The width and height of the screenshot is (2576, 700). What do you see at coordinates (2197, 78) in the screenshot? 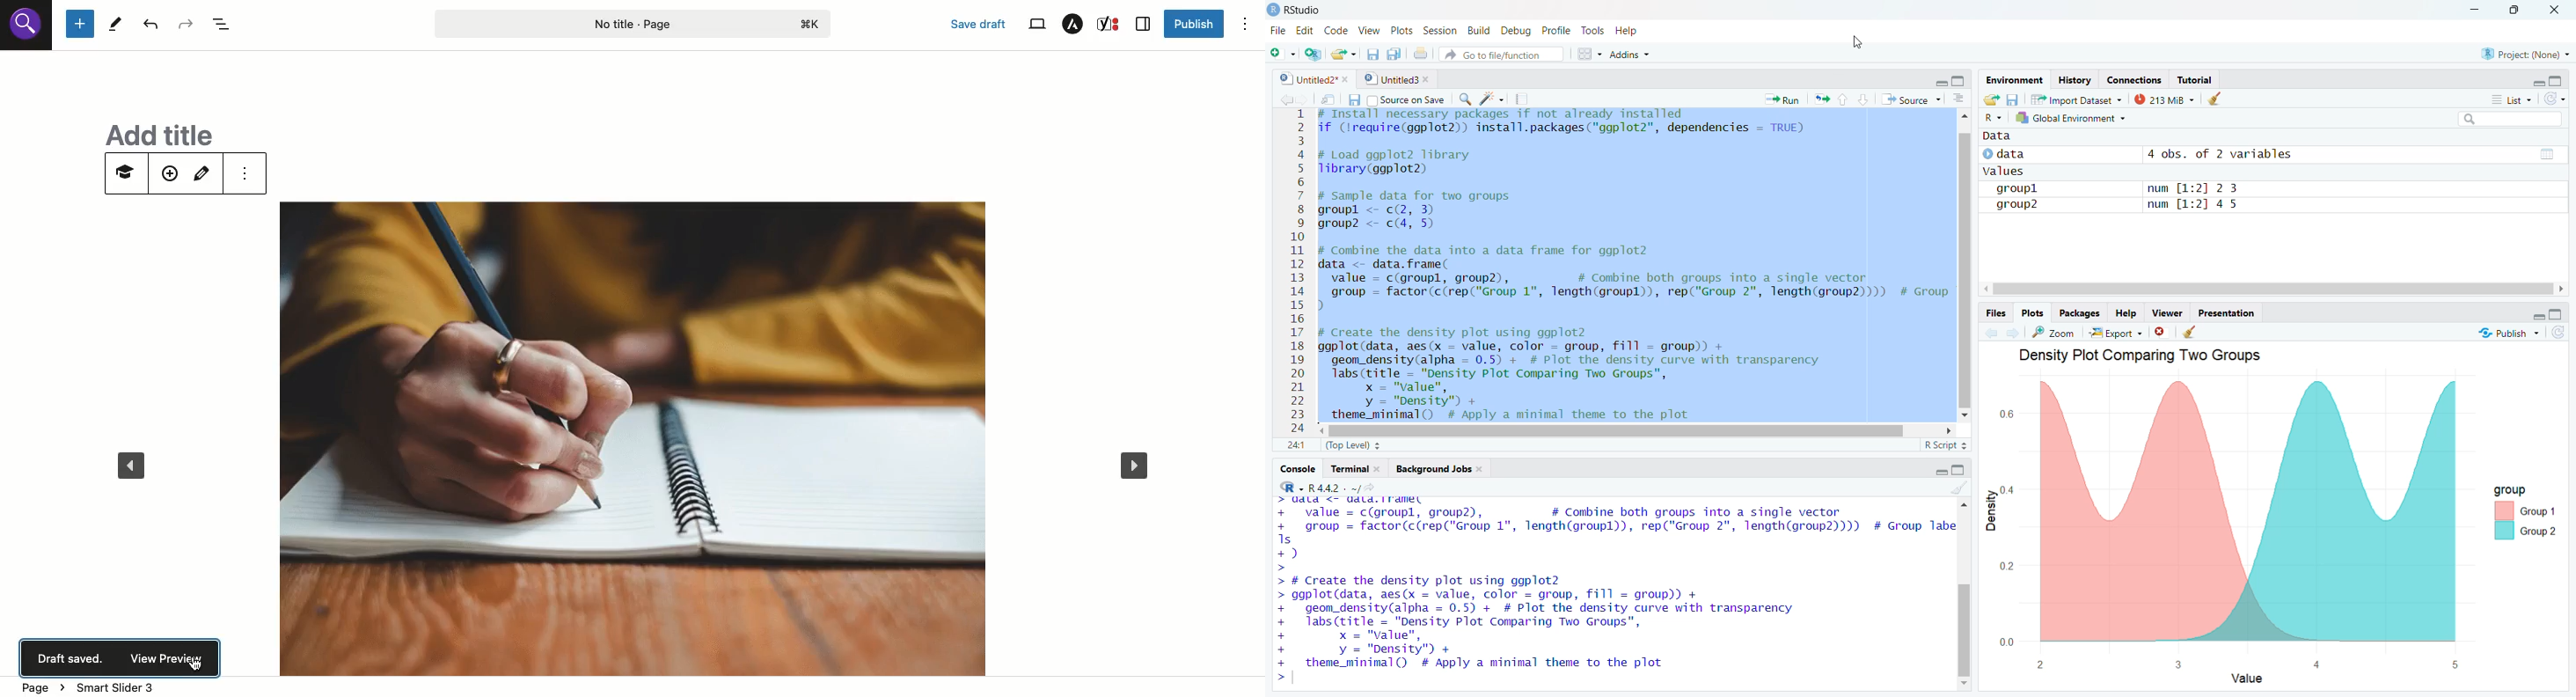
I see `tutorial` at bounding box center [2197, 78].